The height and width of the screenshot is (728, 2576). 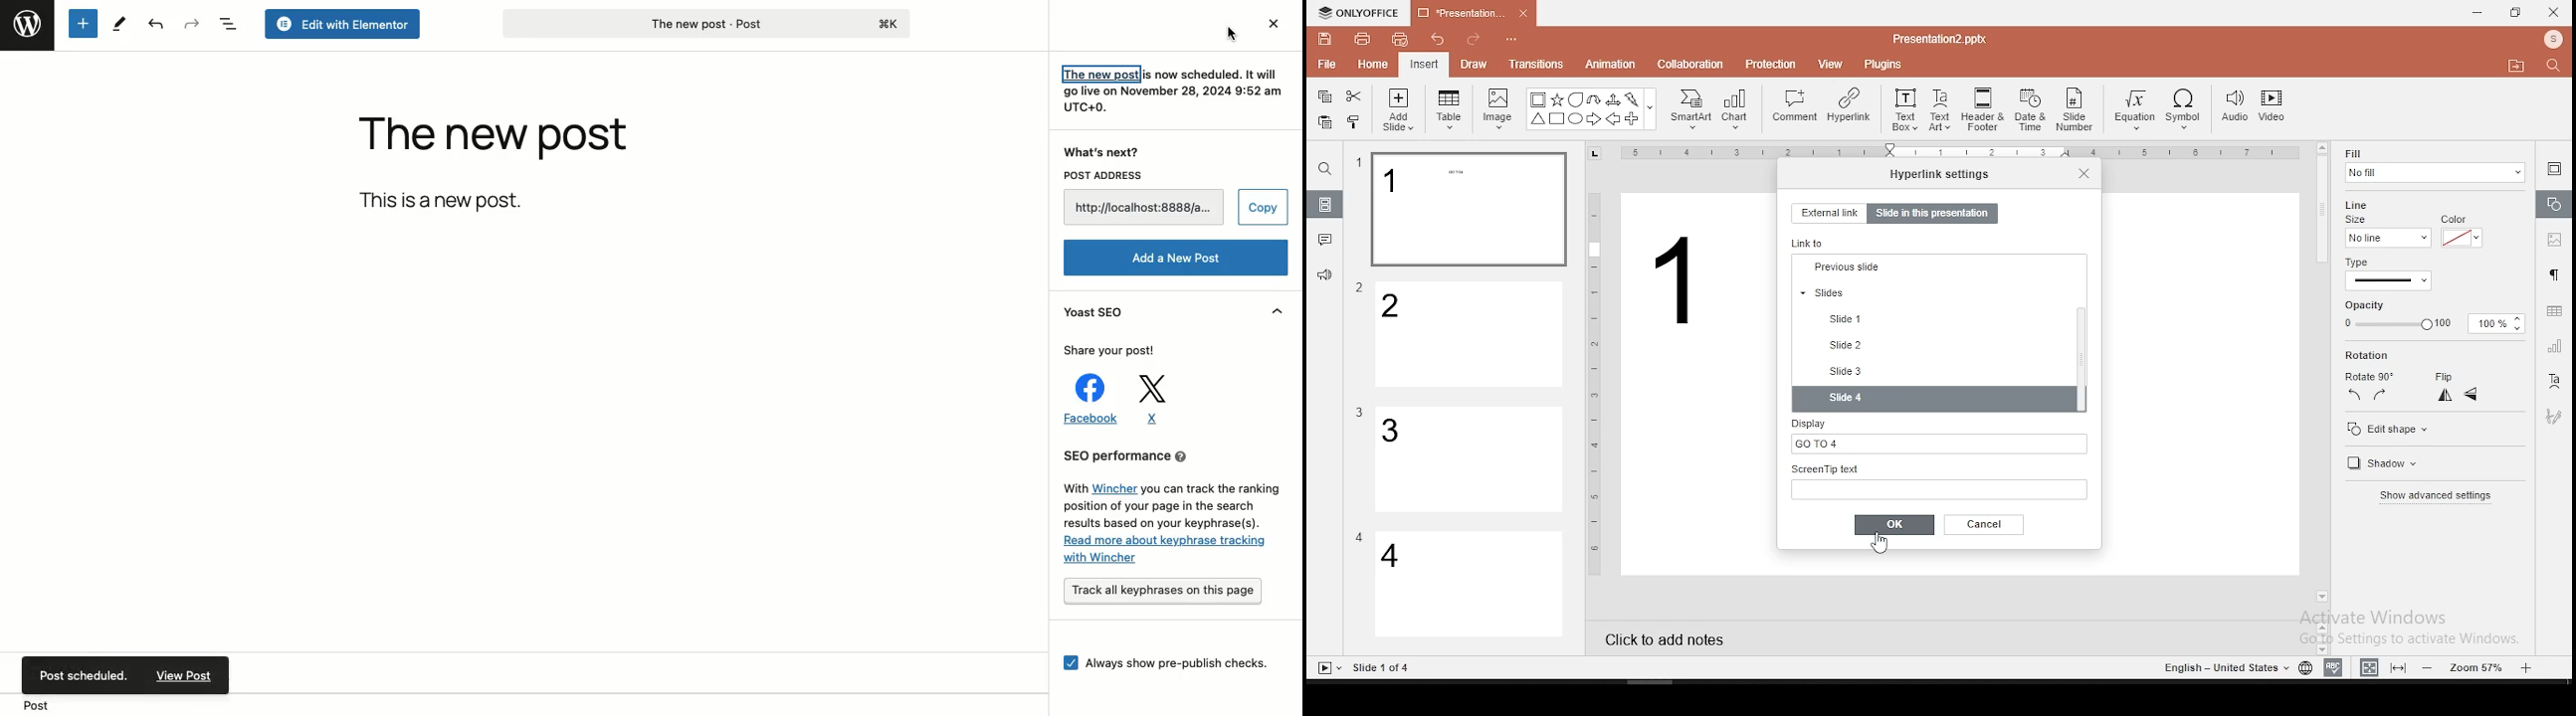 What do you see at coordinates (1903, 107) in the screenshot?
I see `text box` at bounding box center [1903, 107].